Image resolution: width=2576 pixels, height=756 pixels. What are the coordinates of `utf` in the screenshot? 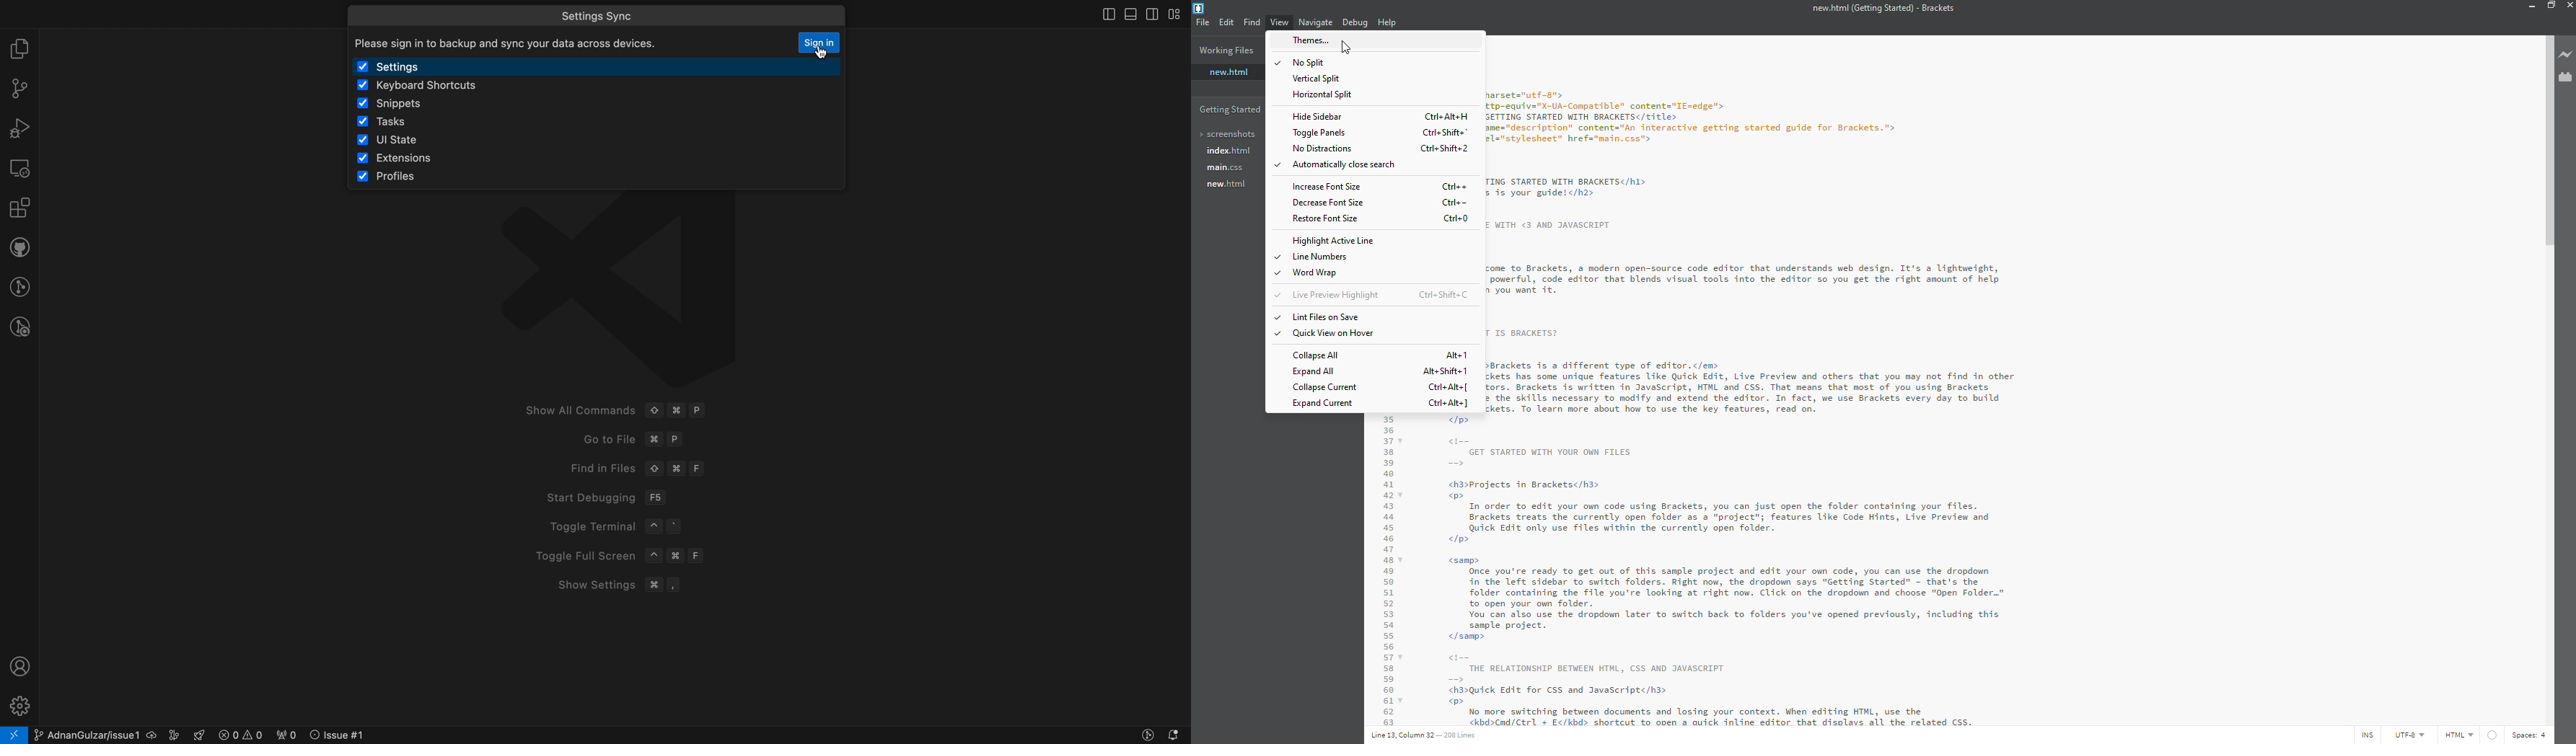 It's located at (2412, 735).